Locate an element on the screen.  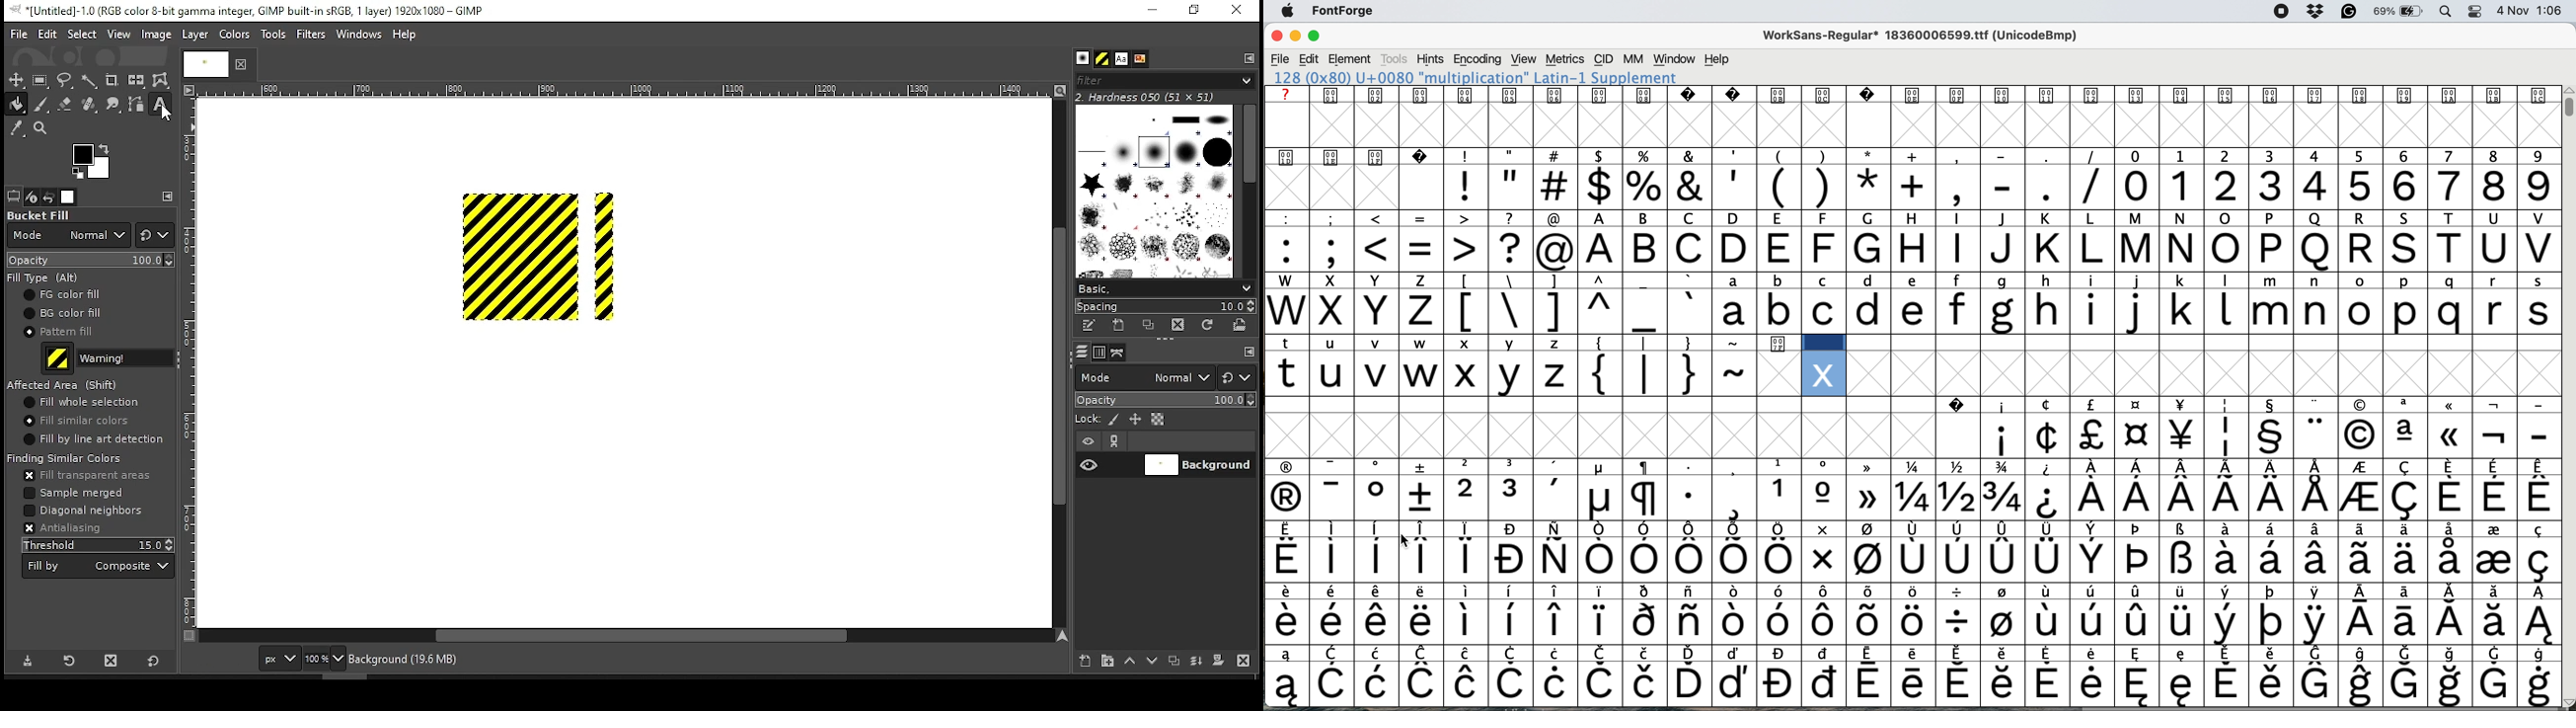
edit this brush is located at coordinates (1088, 327).